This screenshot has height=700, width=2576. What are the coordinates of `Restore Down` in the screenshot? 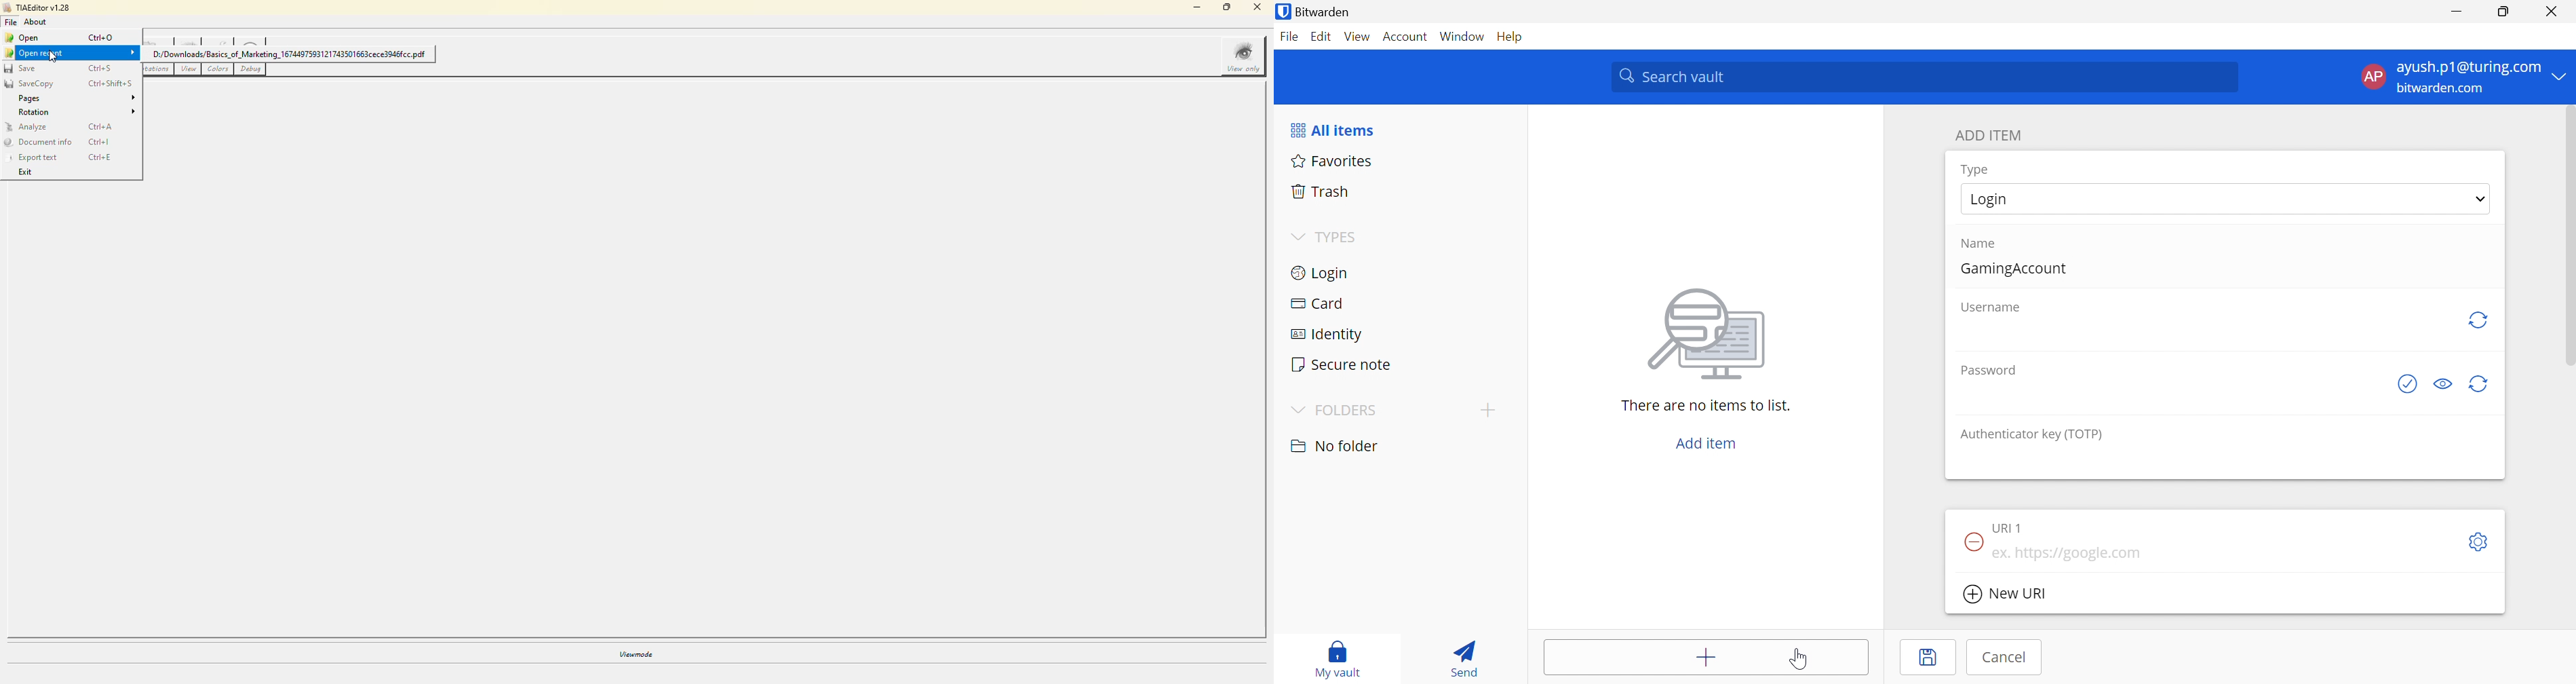 It's located at (2505, 12).